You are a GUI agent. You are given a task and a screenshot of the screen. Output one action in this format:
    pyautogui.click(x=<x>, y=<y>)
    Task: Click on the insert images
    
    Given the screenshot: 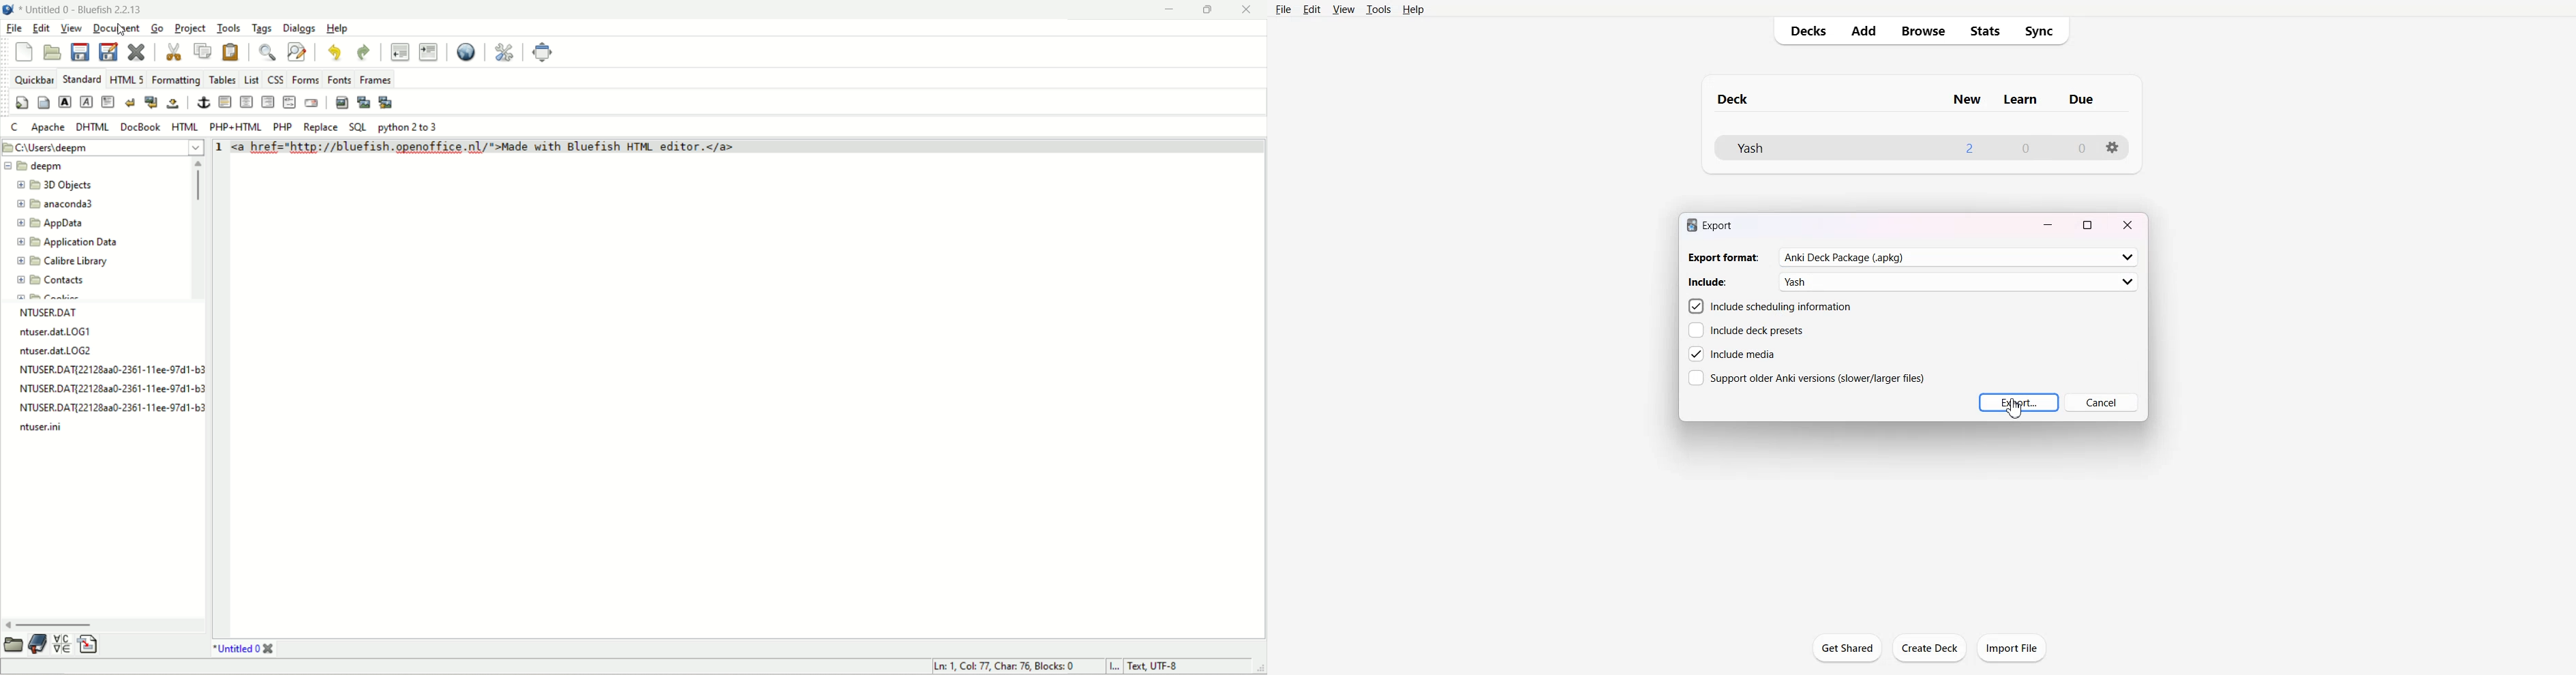 What is the action you would take?
    pyautogui.click(x=341, y=102)
    